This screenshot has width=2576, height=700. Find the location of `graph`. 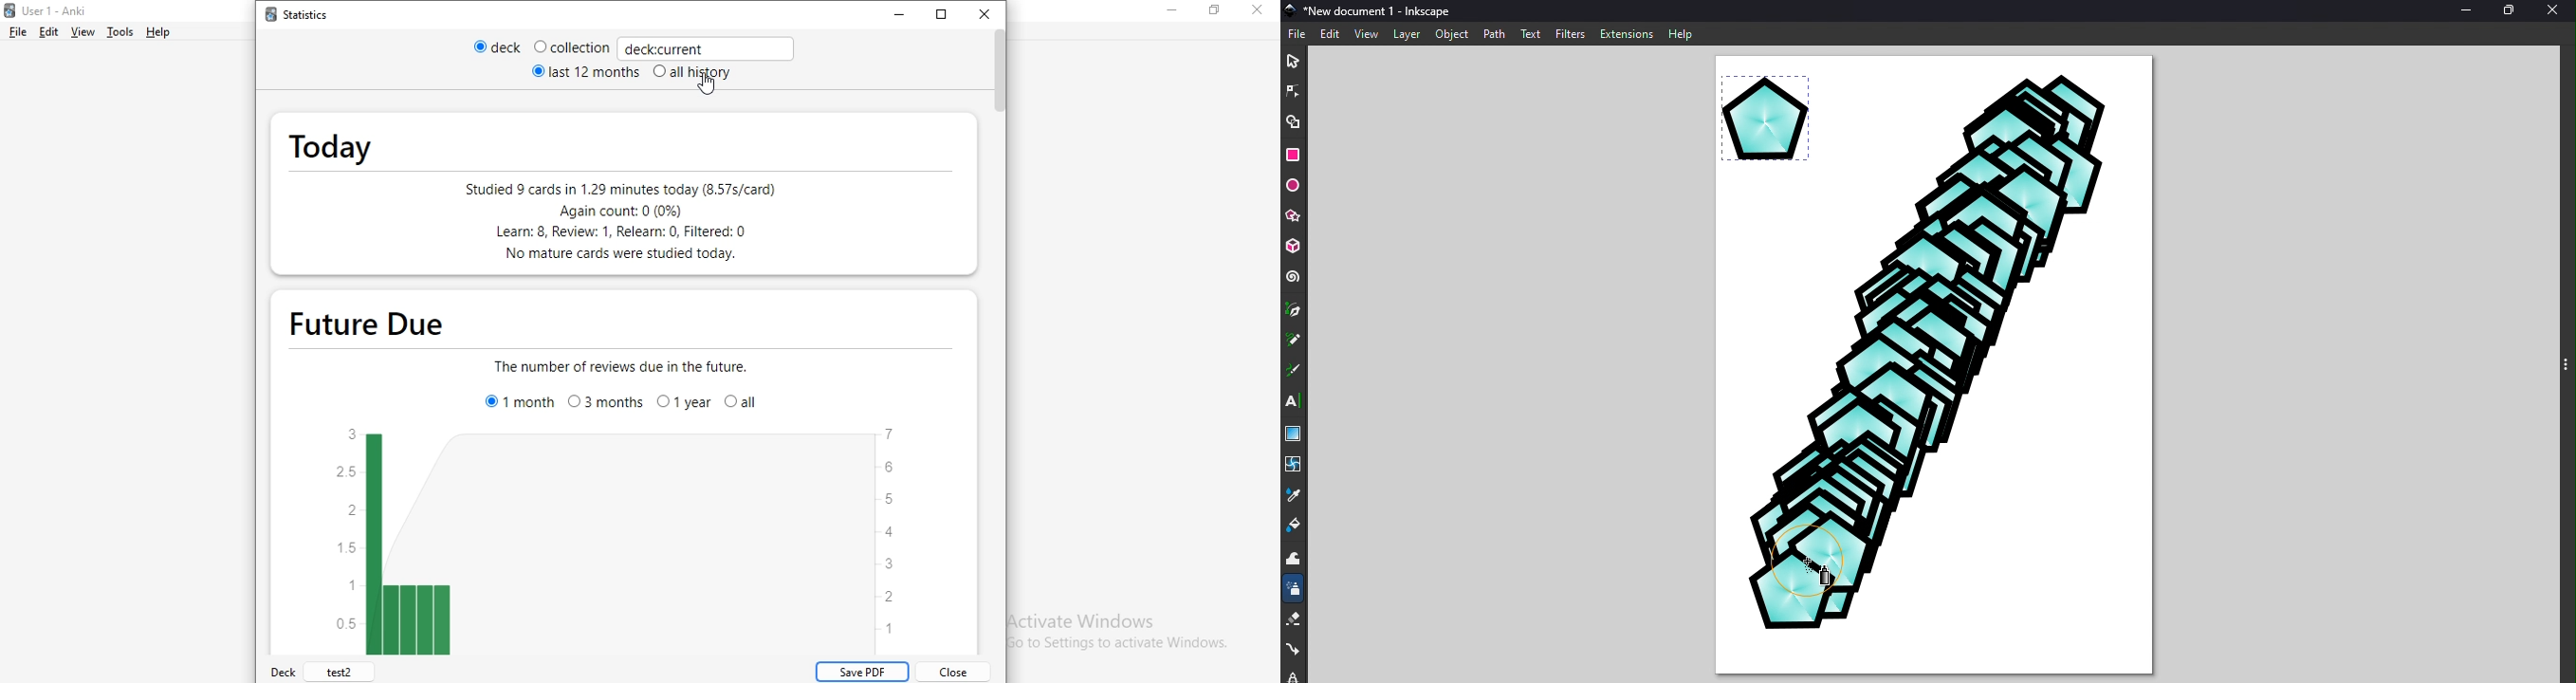

graph is located at coordinates (612, 542).